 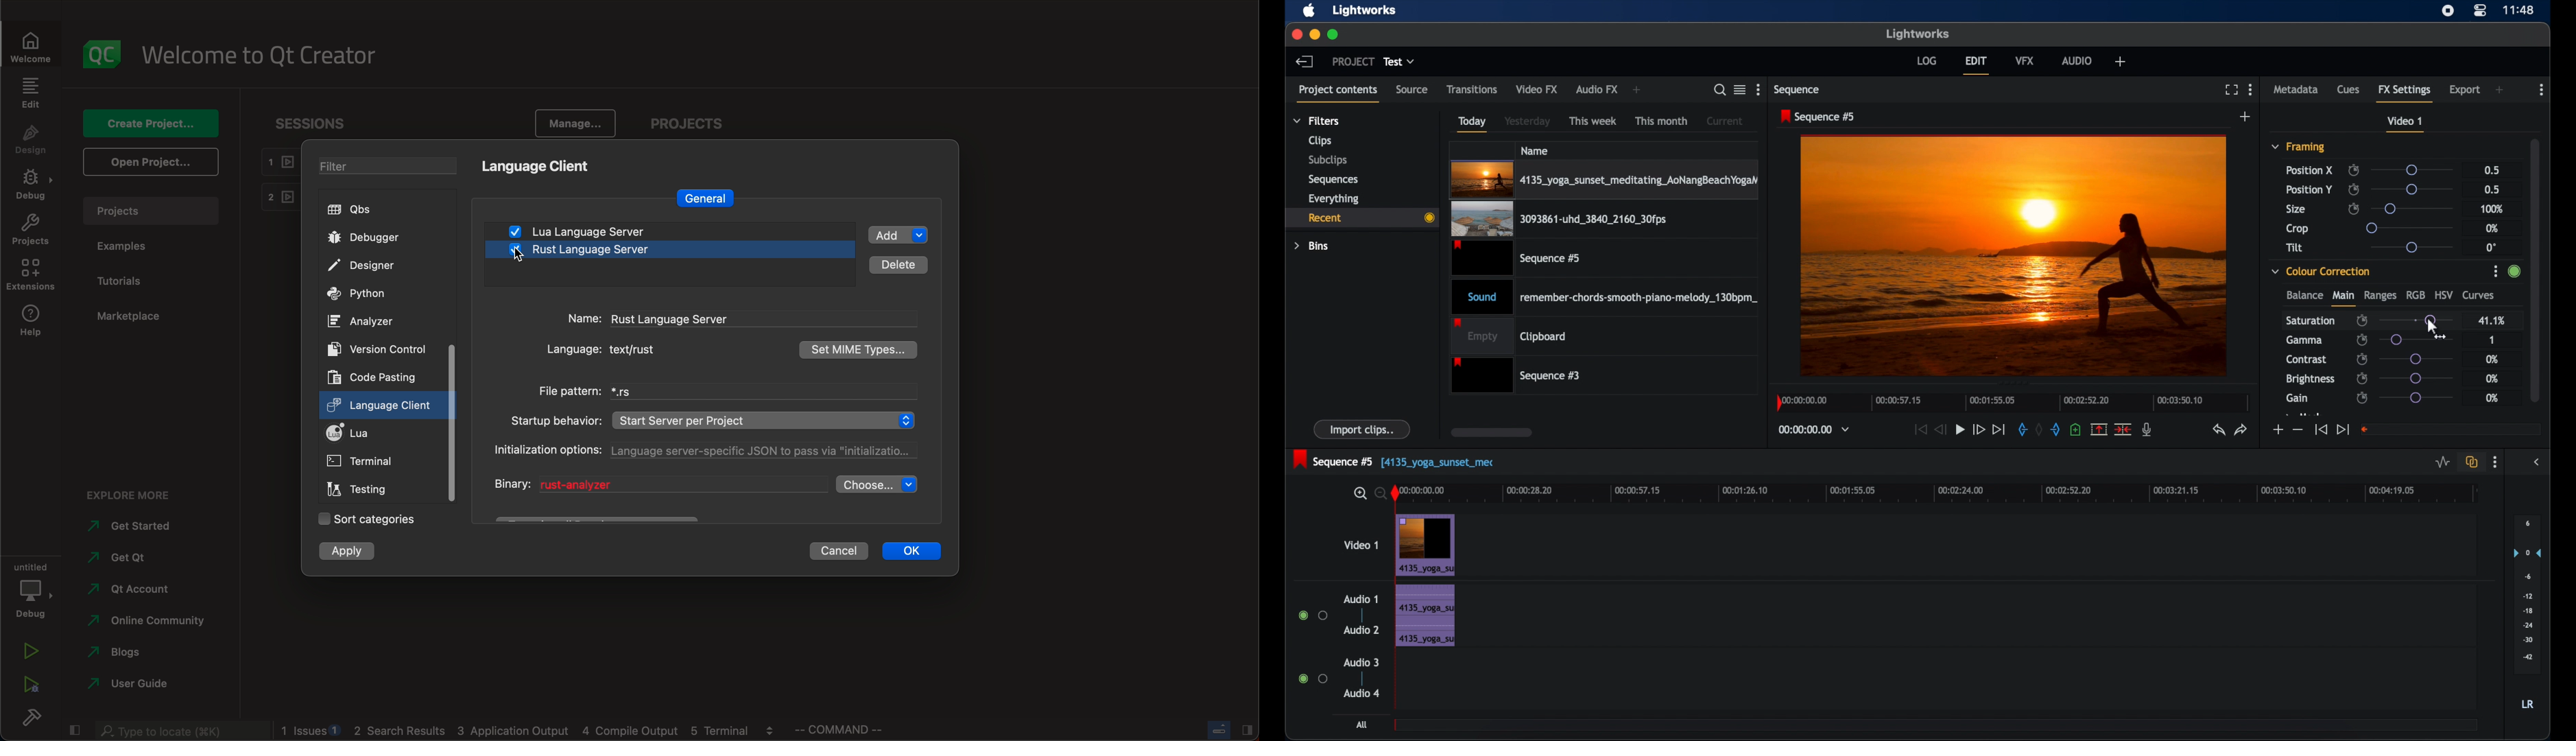 What do you see at coordinates (655, 484) in the screenshot?
I see `binary` at bounding box center [655, 484].